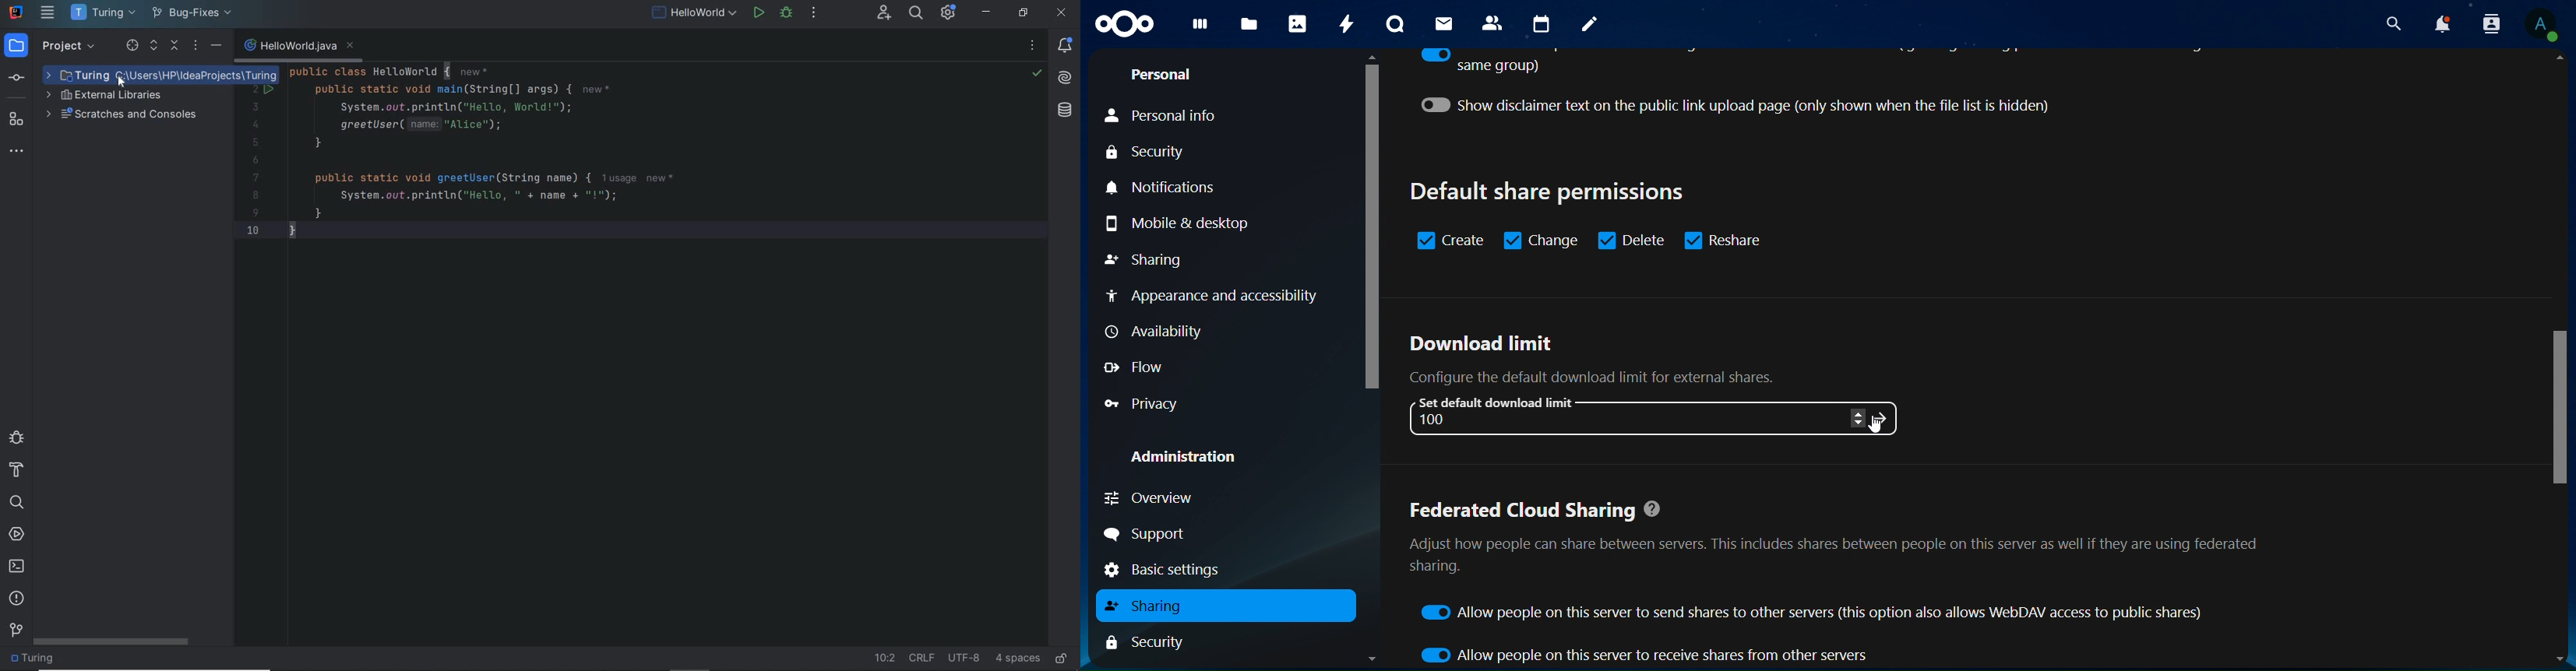 The image size is (2576, 672). What do you see at coordinates (1146, 606) in the screenshot?
I see `sharing` at bounding box center [1146, 606].